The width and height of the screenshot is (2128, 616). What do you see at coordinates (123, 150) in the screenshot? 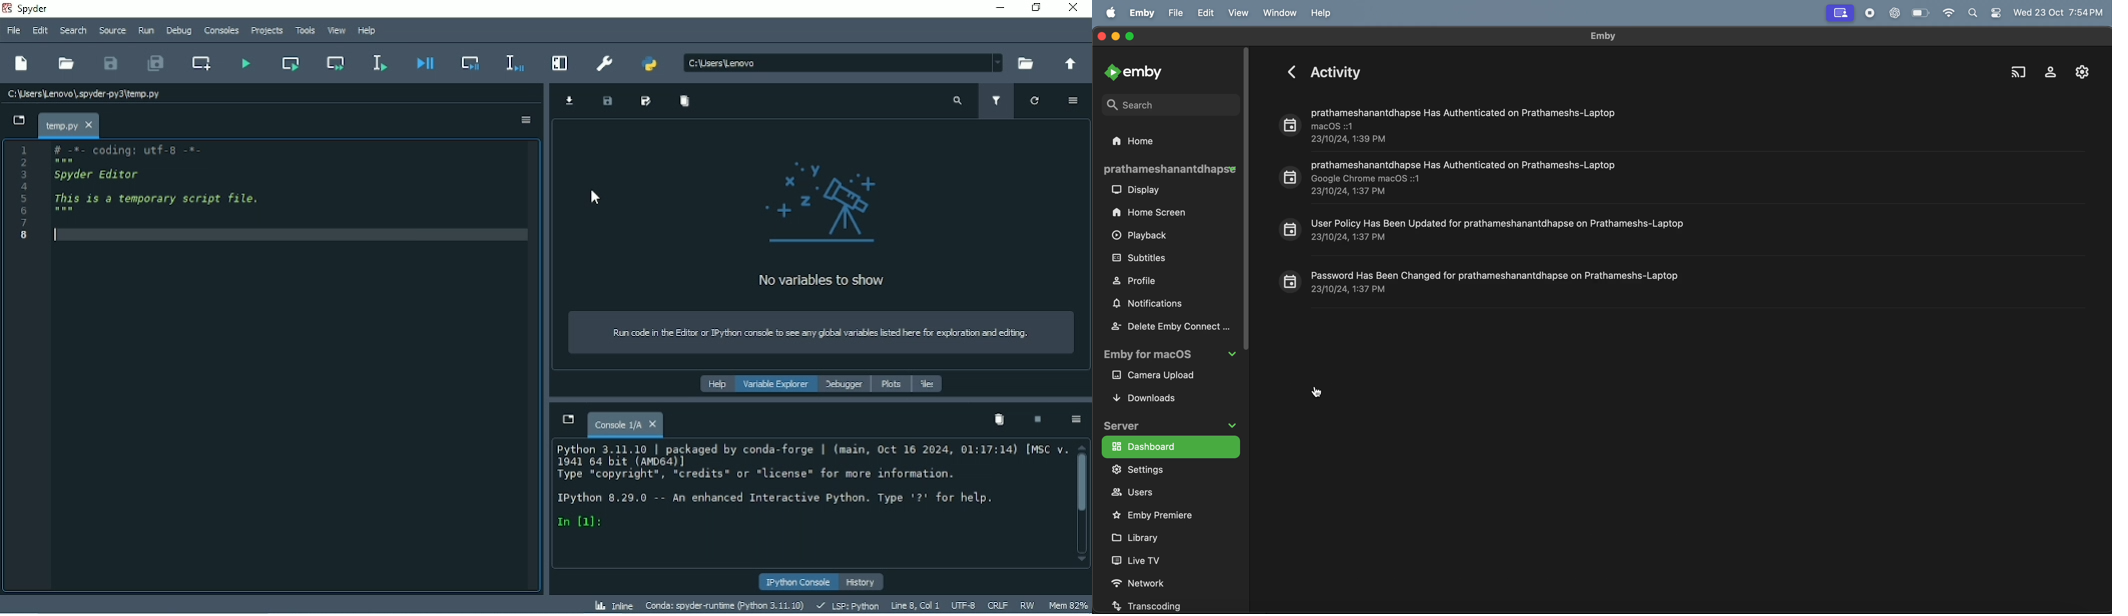
I see `Coding` at bounding box center [123, 150].